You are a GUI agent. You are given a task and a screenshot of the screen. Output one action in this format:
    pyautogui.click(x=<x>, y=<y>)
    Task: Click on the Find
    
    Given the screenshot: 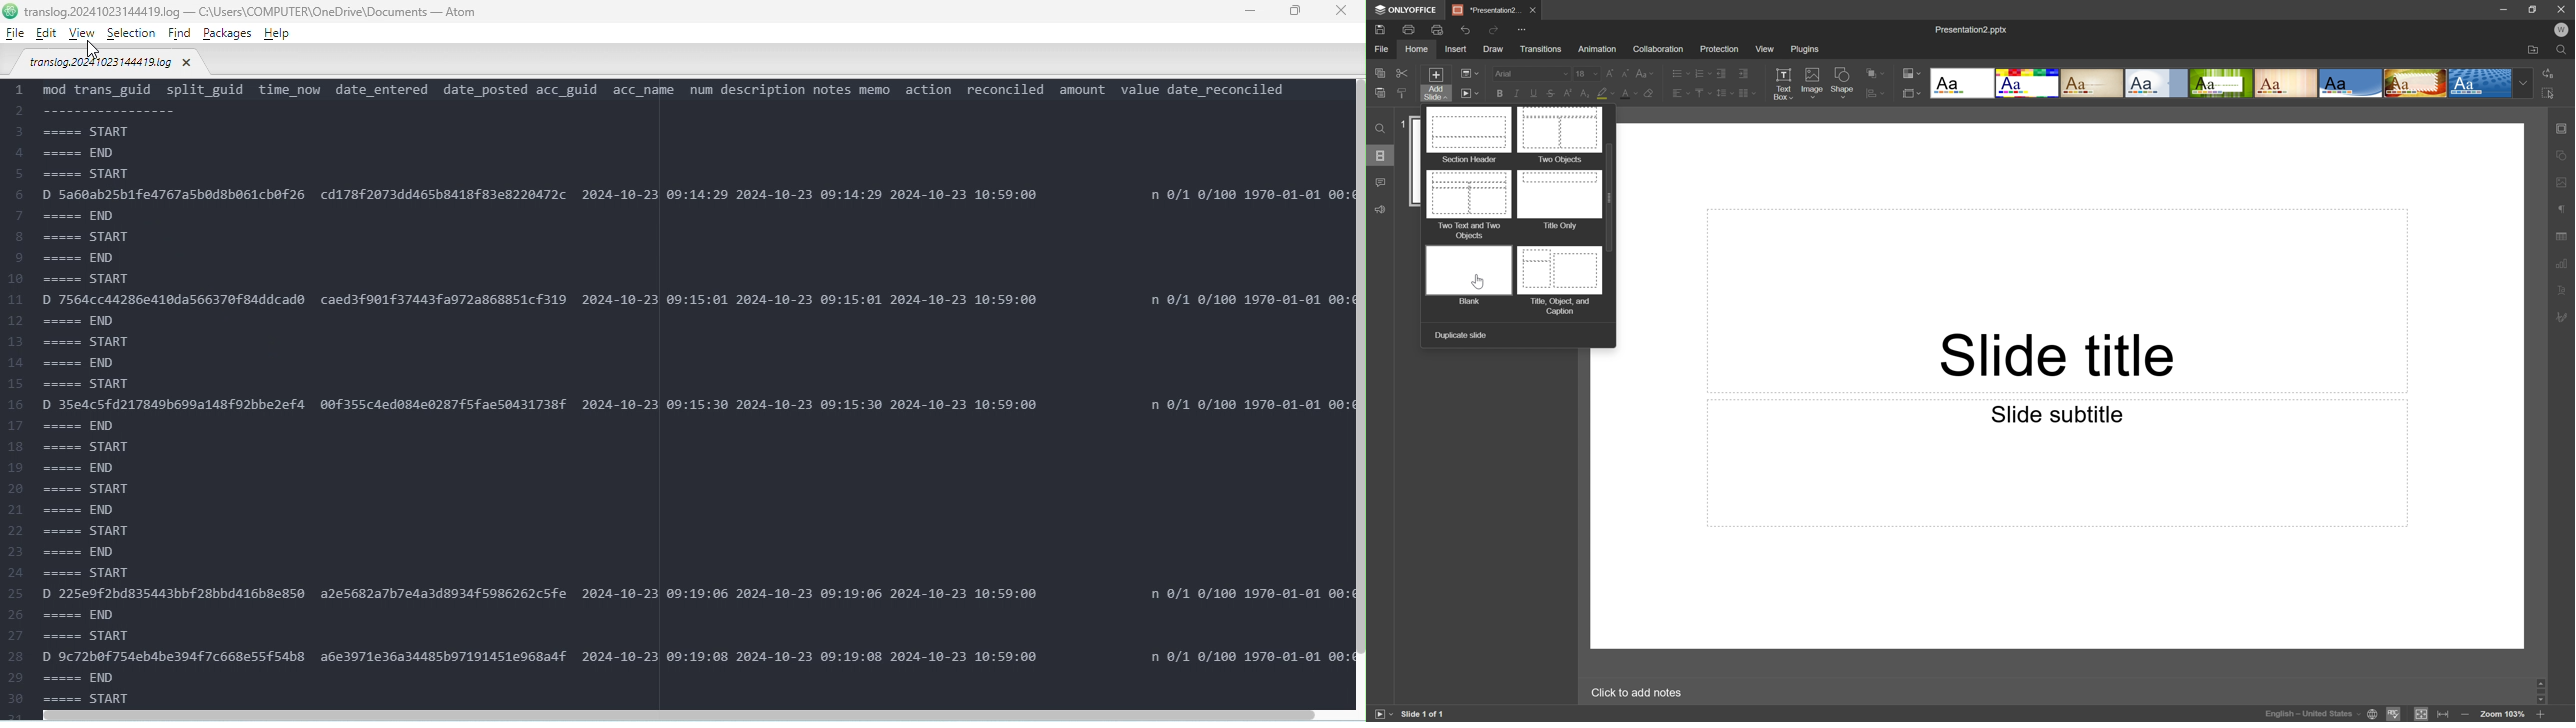 What is the action you would take?
    pyautogui.click(x=2564, y=49)
    